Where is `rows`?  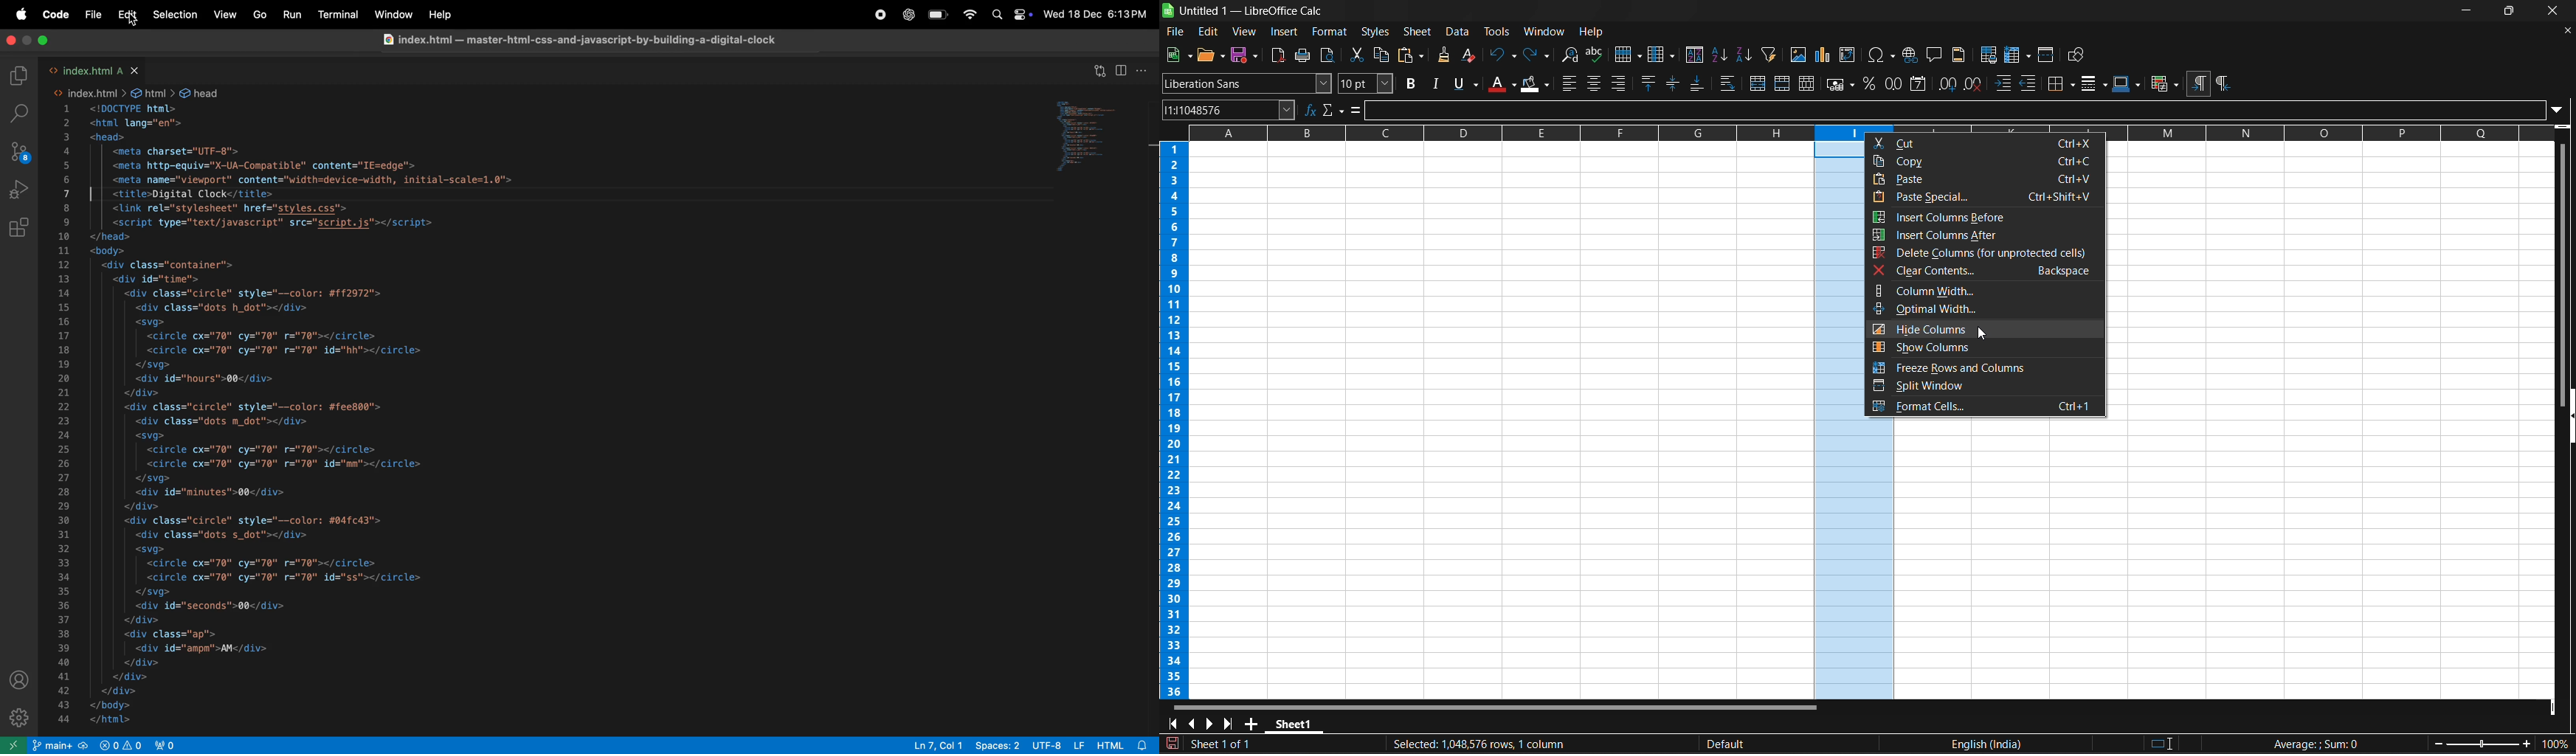
rows is located at coordinates (1860, 131).